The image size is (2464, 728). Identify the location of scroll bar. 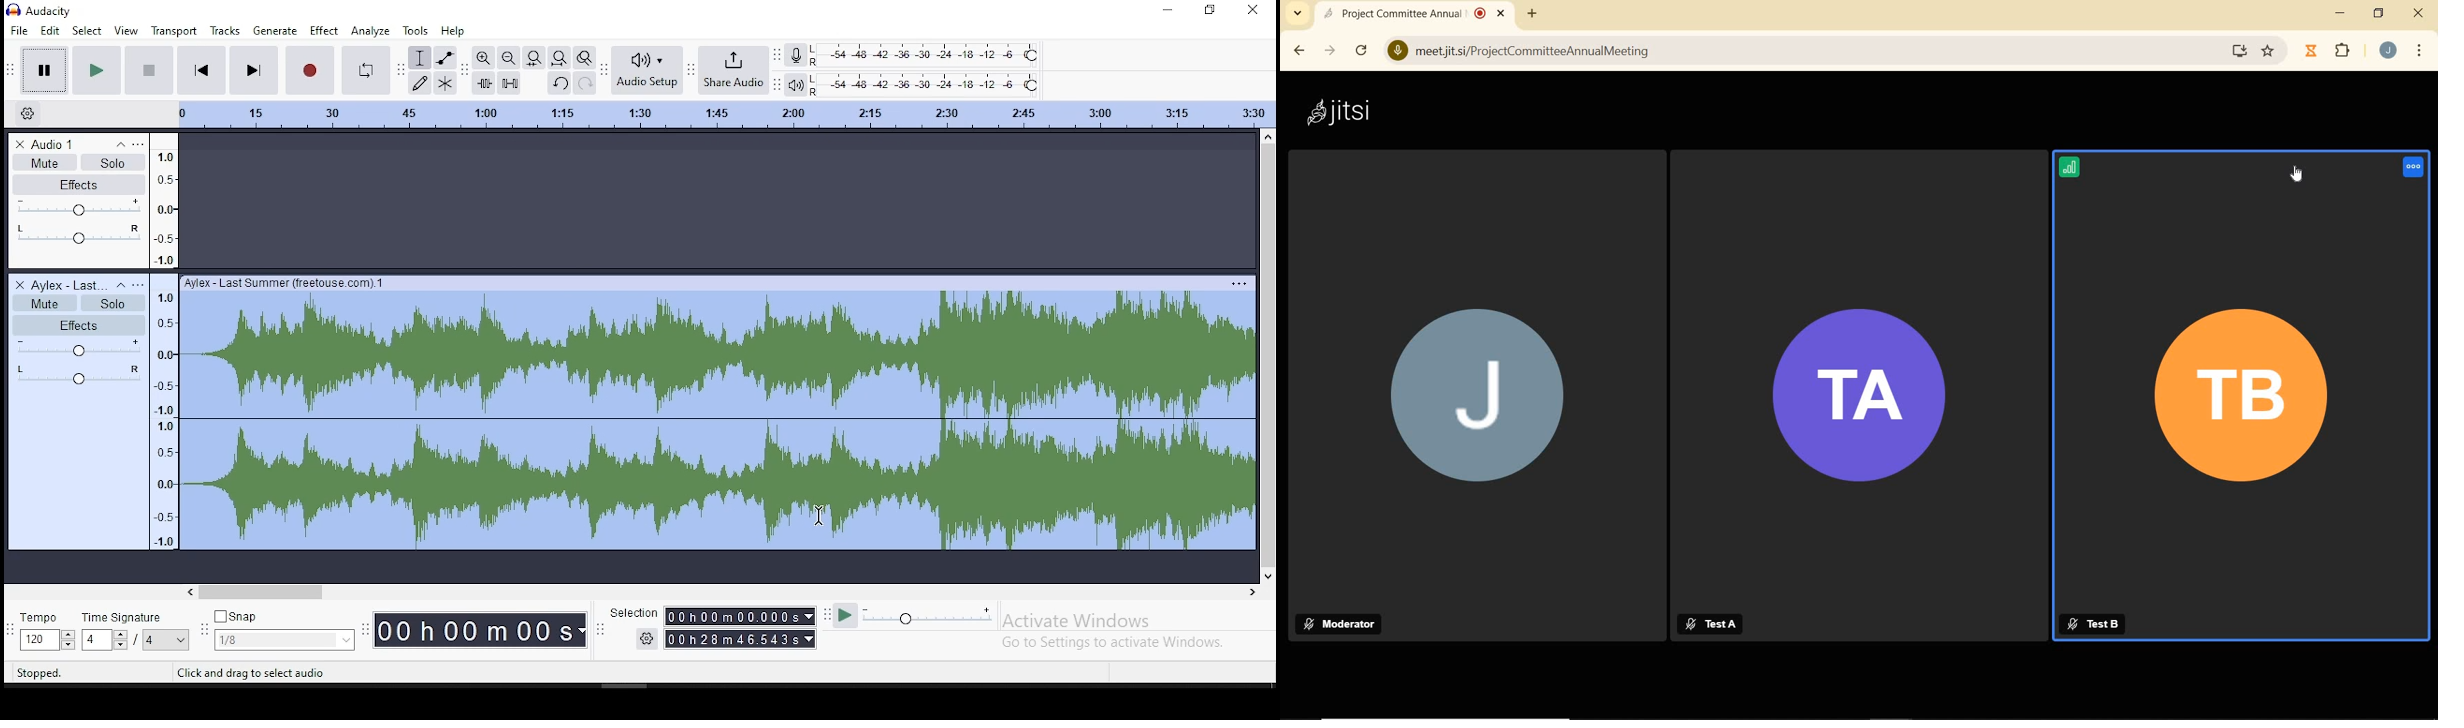
(732, 589).